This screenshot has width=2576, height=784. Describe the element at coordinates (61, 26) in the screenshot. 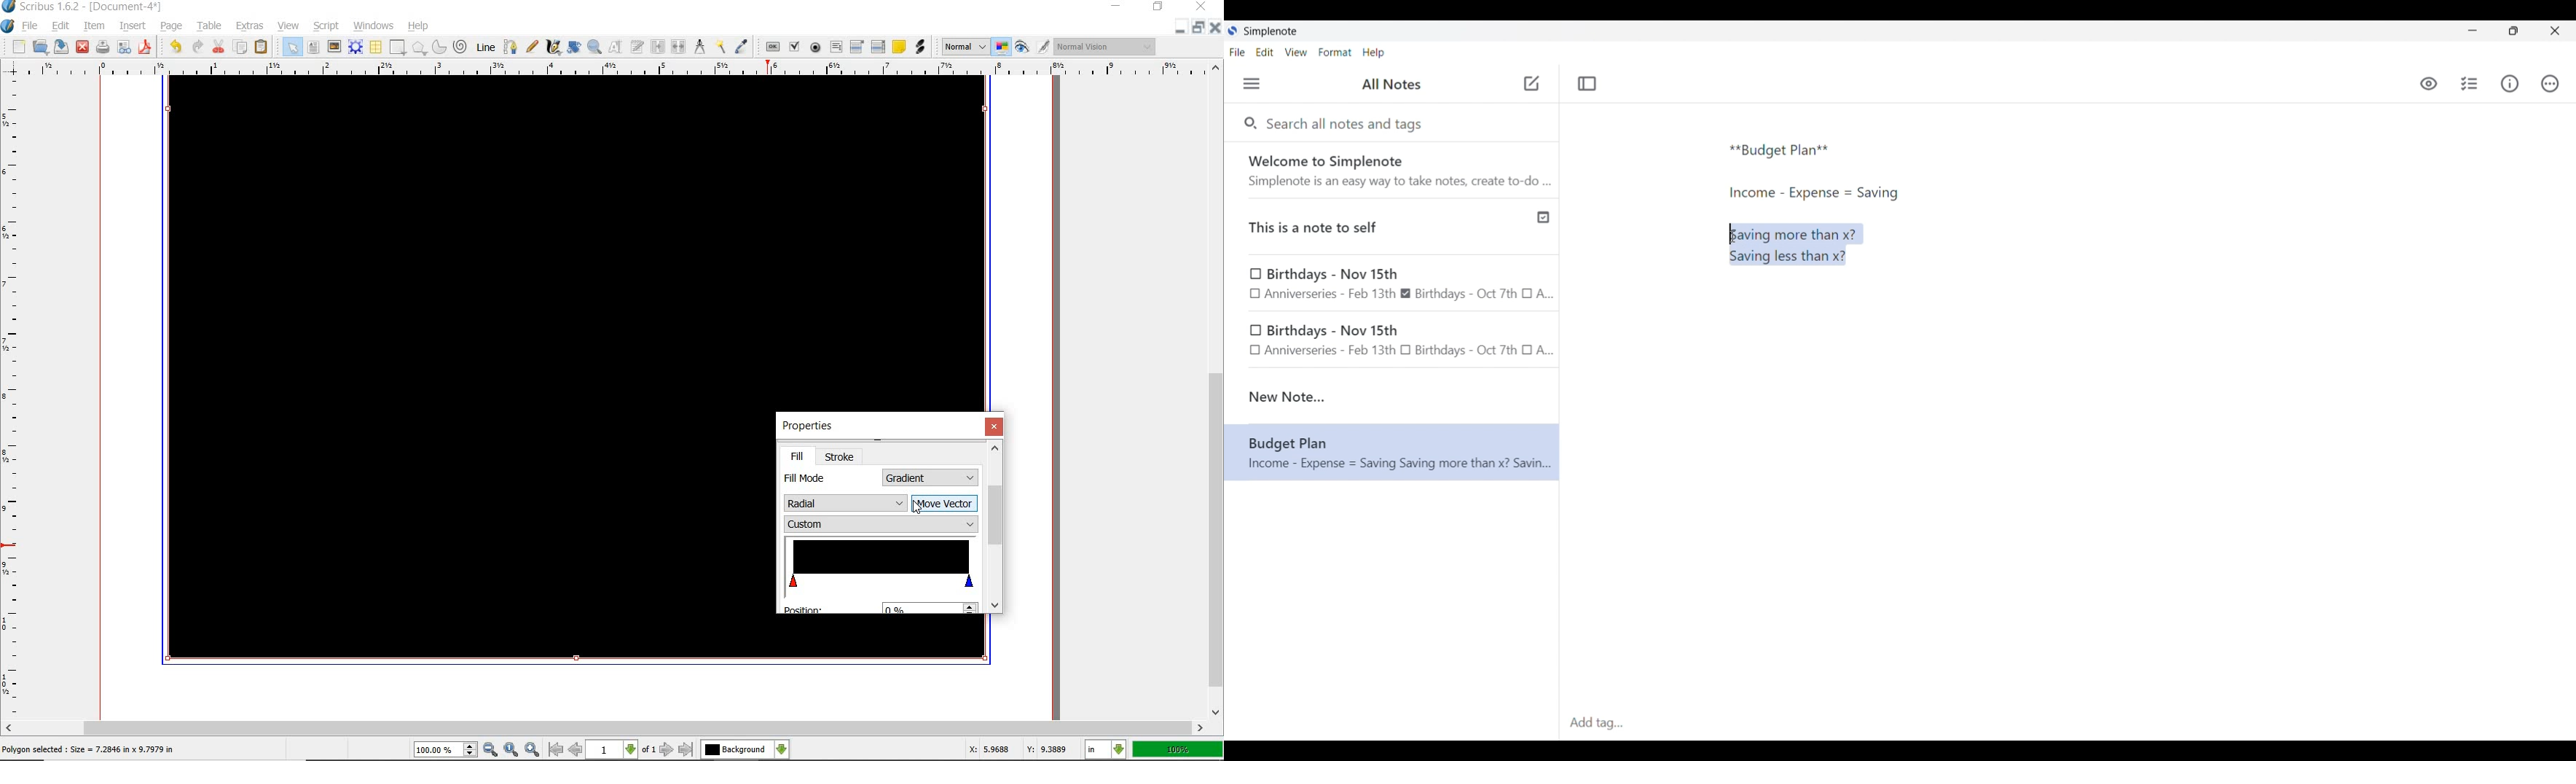

I see `edit` at that location.